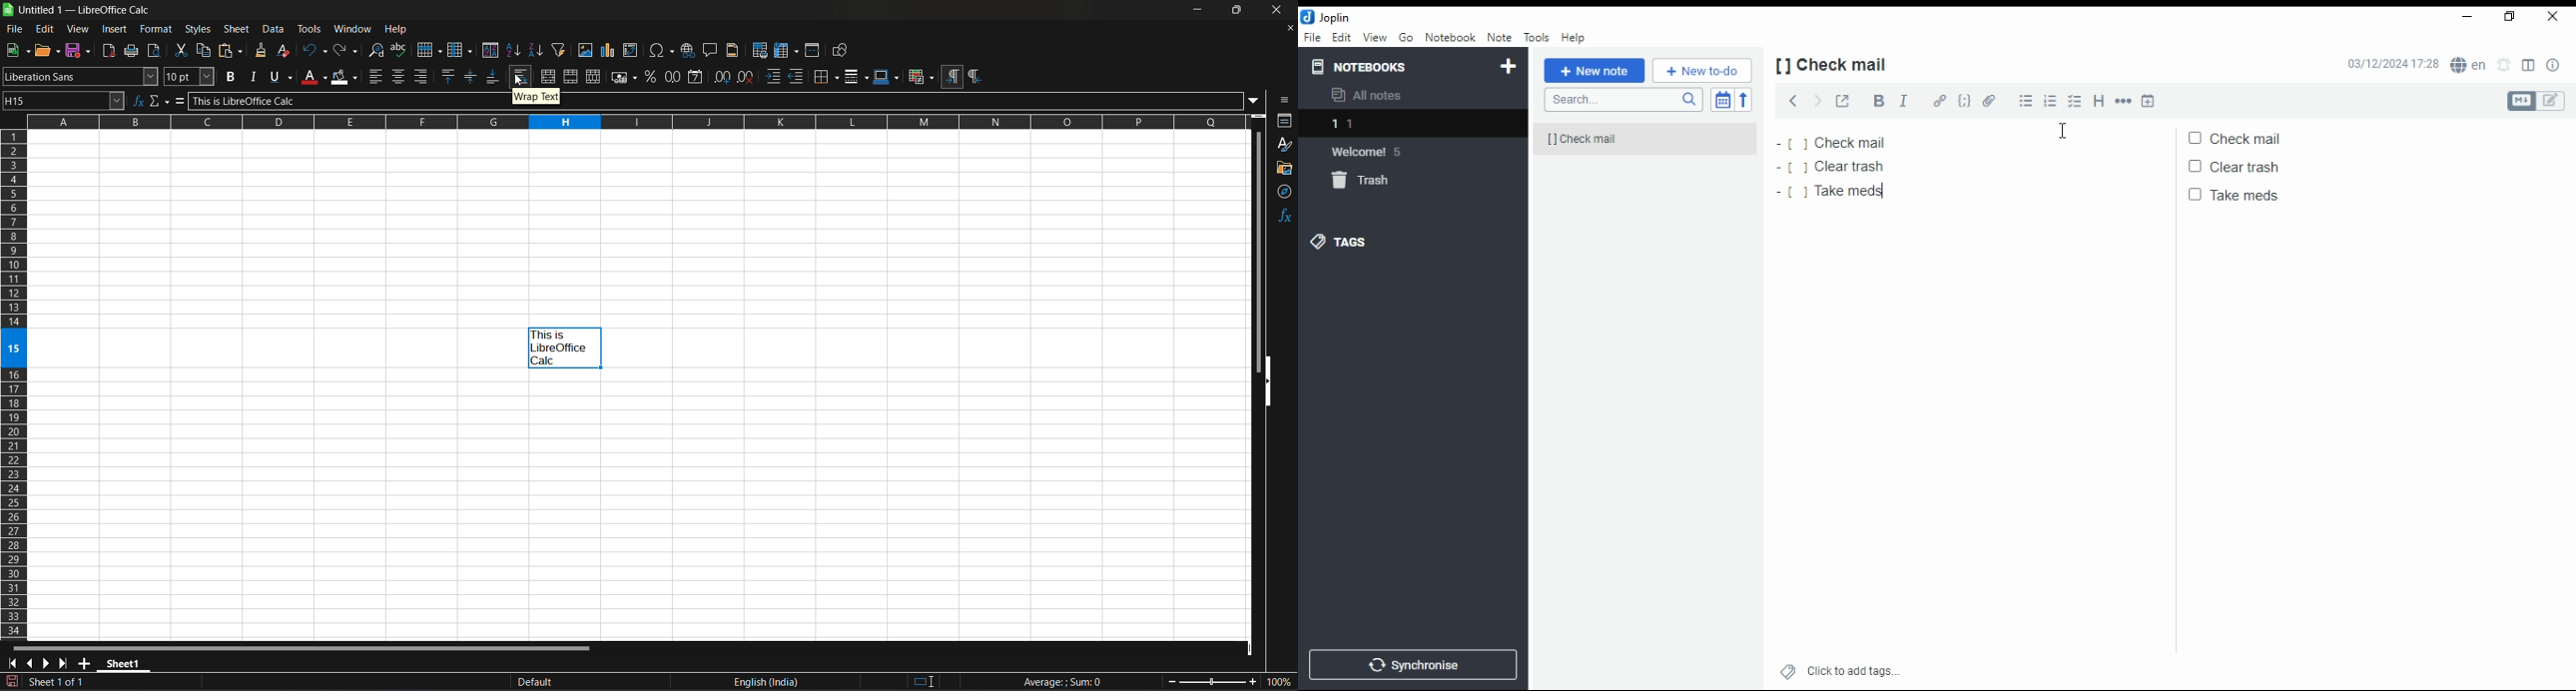  I want to click on center vertically, so click(473, 75).